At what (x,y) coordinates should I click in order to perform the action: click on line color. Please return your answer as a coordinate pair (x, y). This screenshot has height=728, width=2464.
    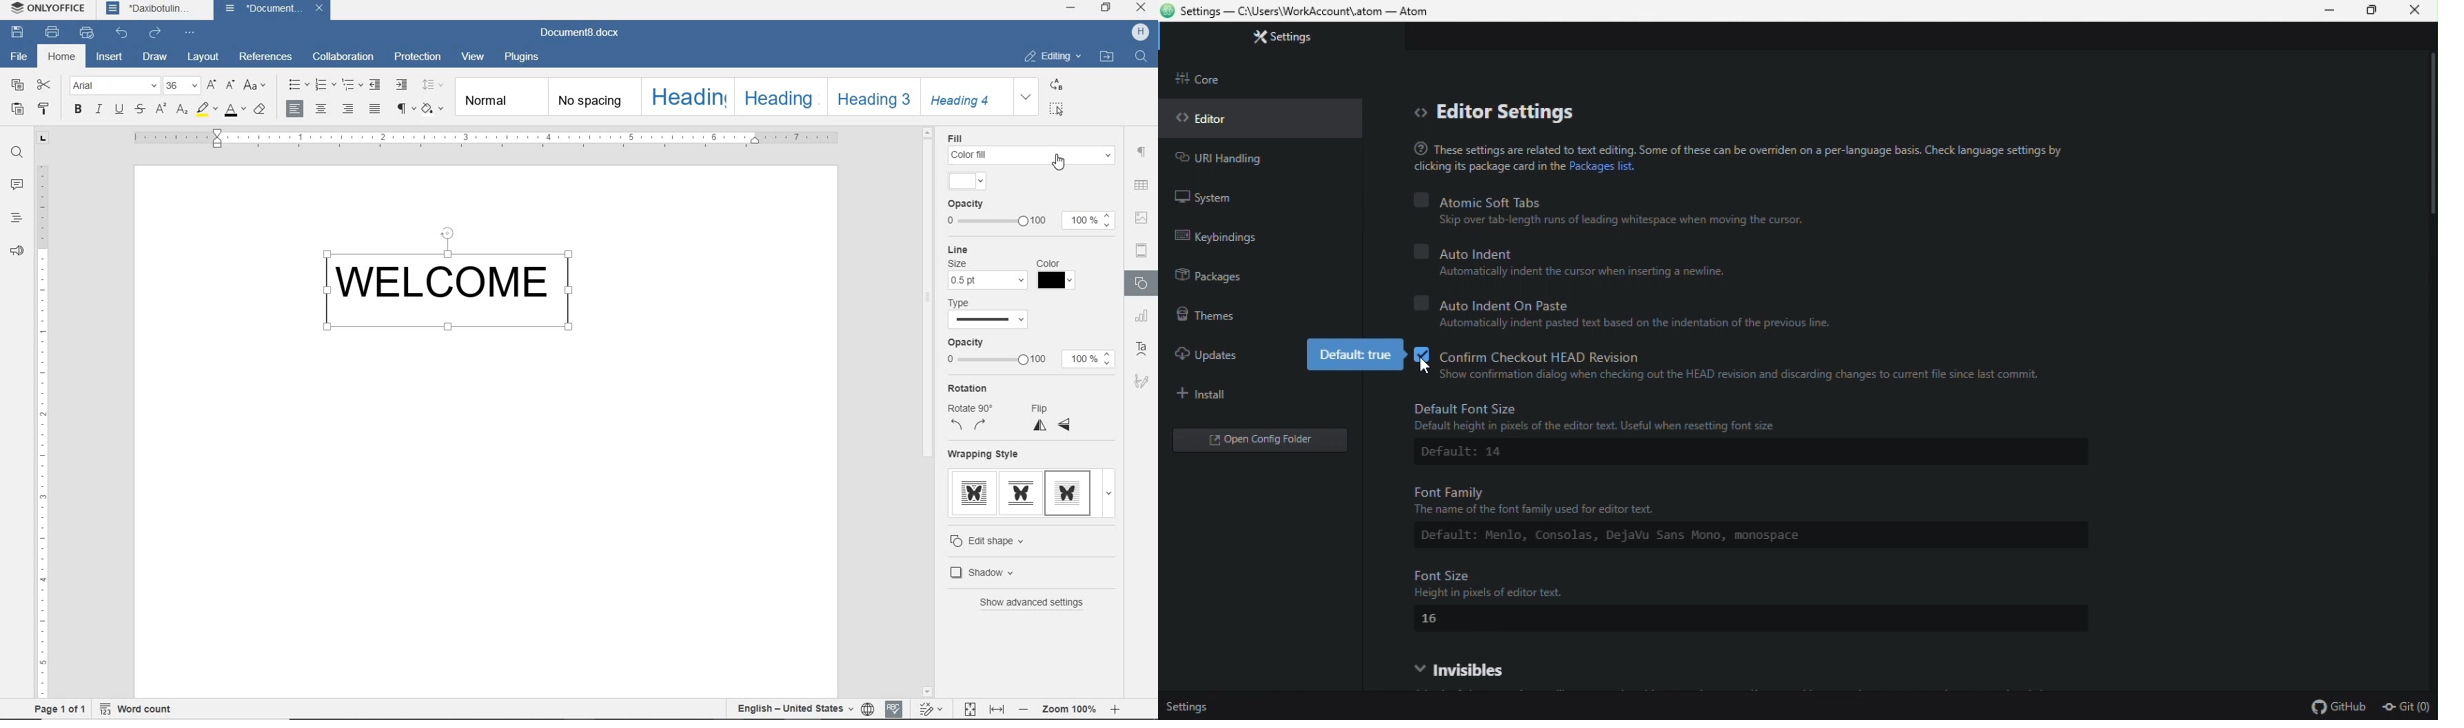
    Looking at the image, I should click on (1057, 281).